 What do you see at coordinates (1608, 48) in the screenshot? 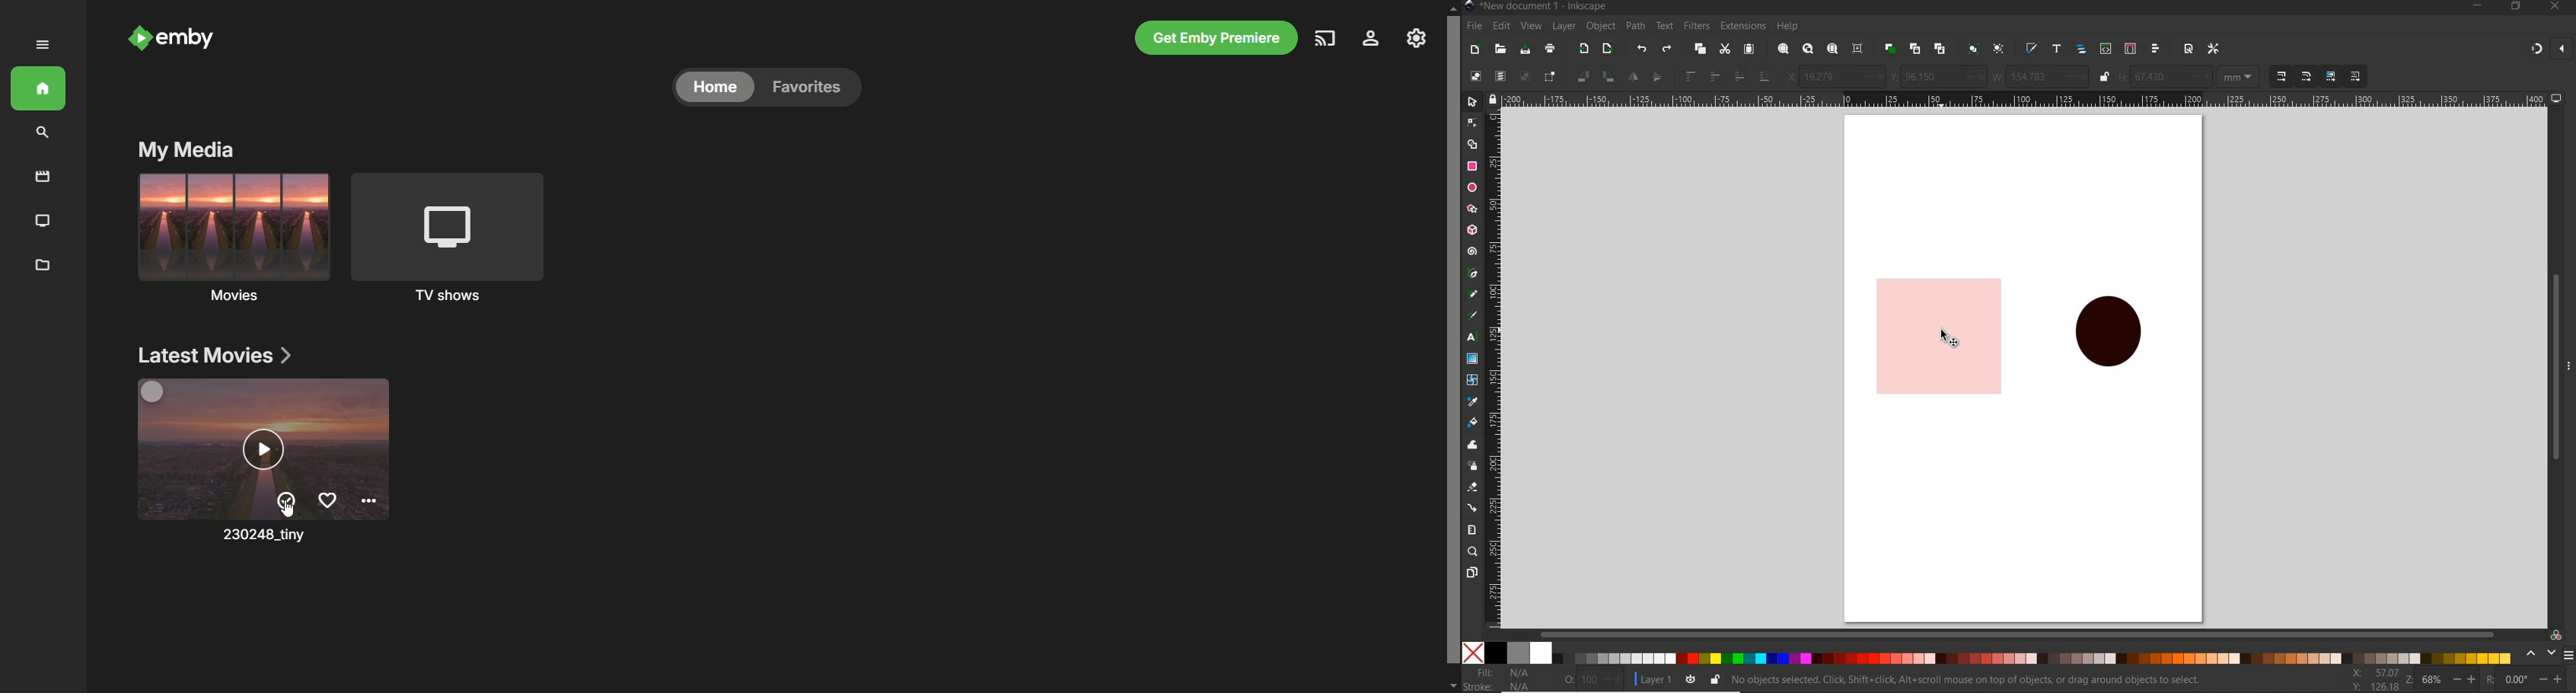
I see `open export` at bounding box center [1608, 48].